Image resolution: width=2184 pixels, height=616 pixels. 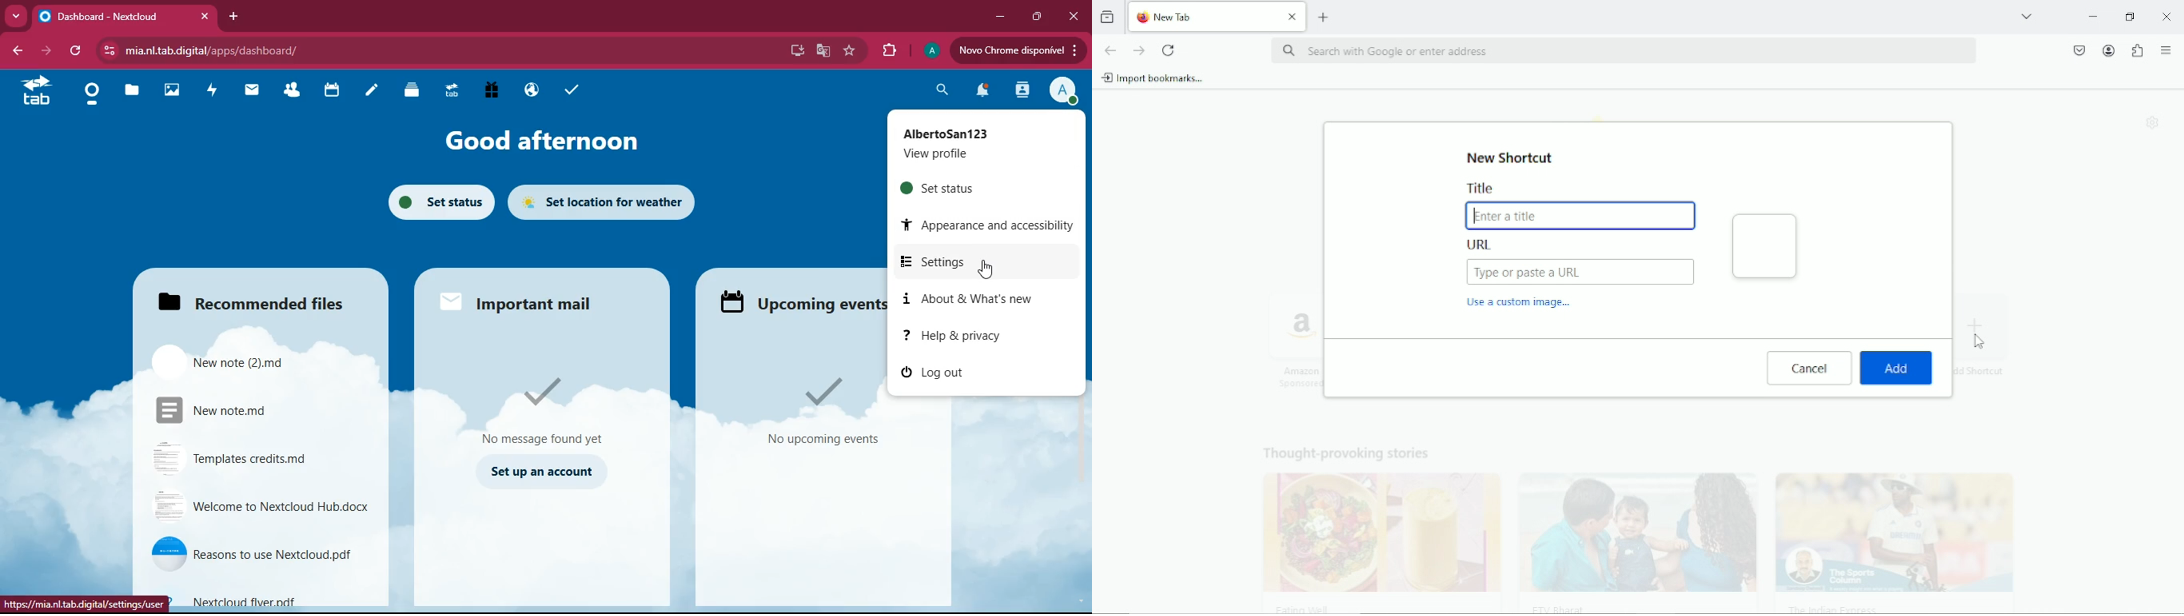 What do you see at coordinates (991, 227) in the screenshot?
I see `appearance` at bounding box center [991, 227].